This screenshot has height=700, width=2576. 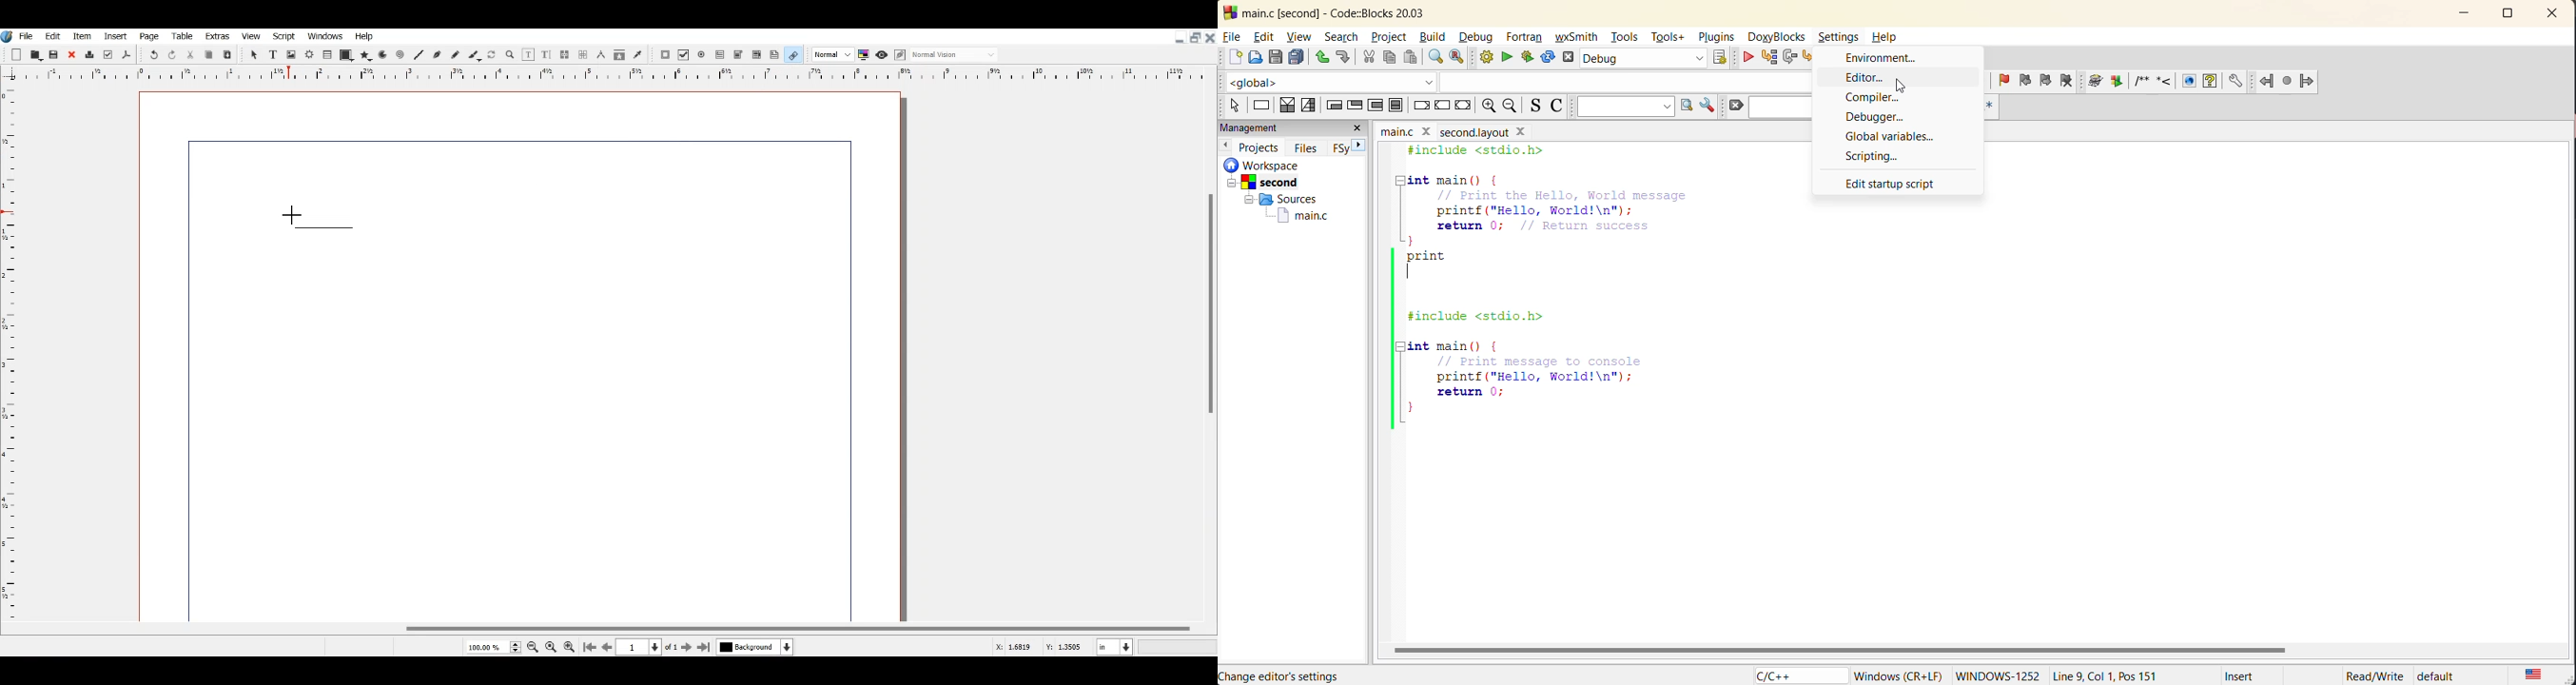 What do you see at coordinates (2119, 672) in the screenshot?
I see `Line 9, Col 1, Pos 151` at bounding box center [2119, 672].